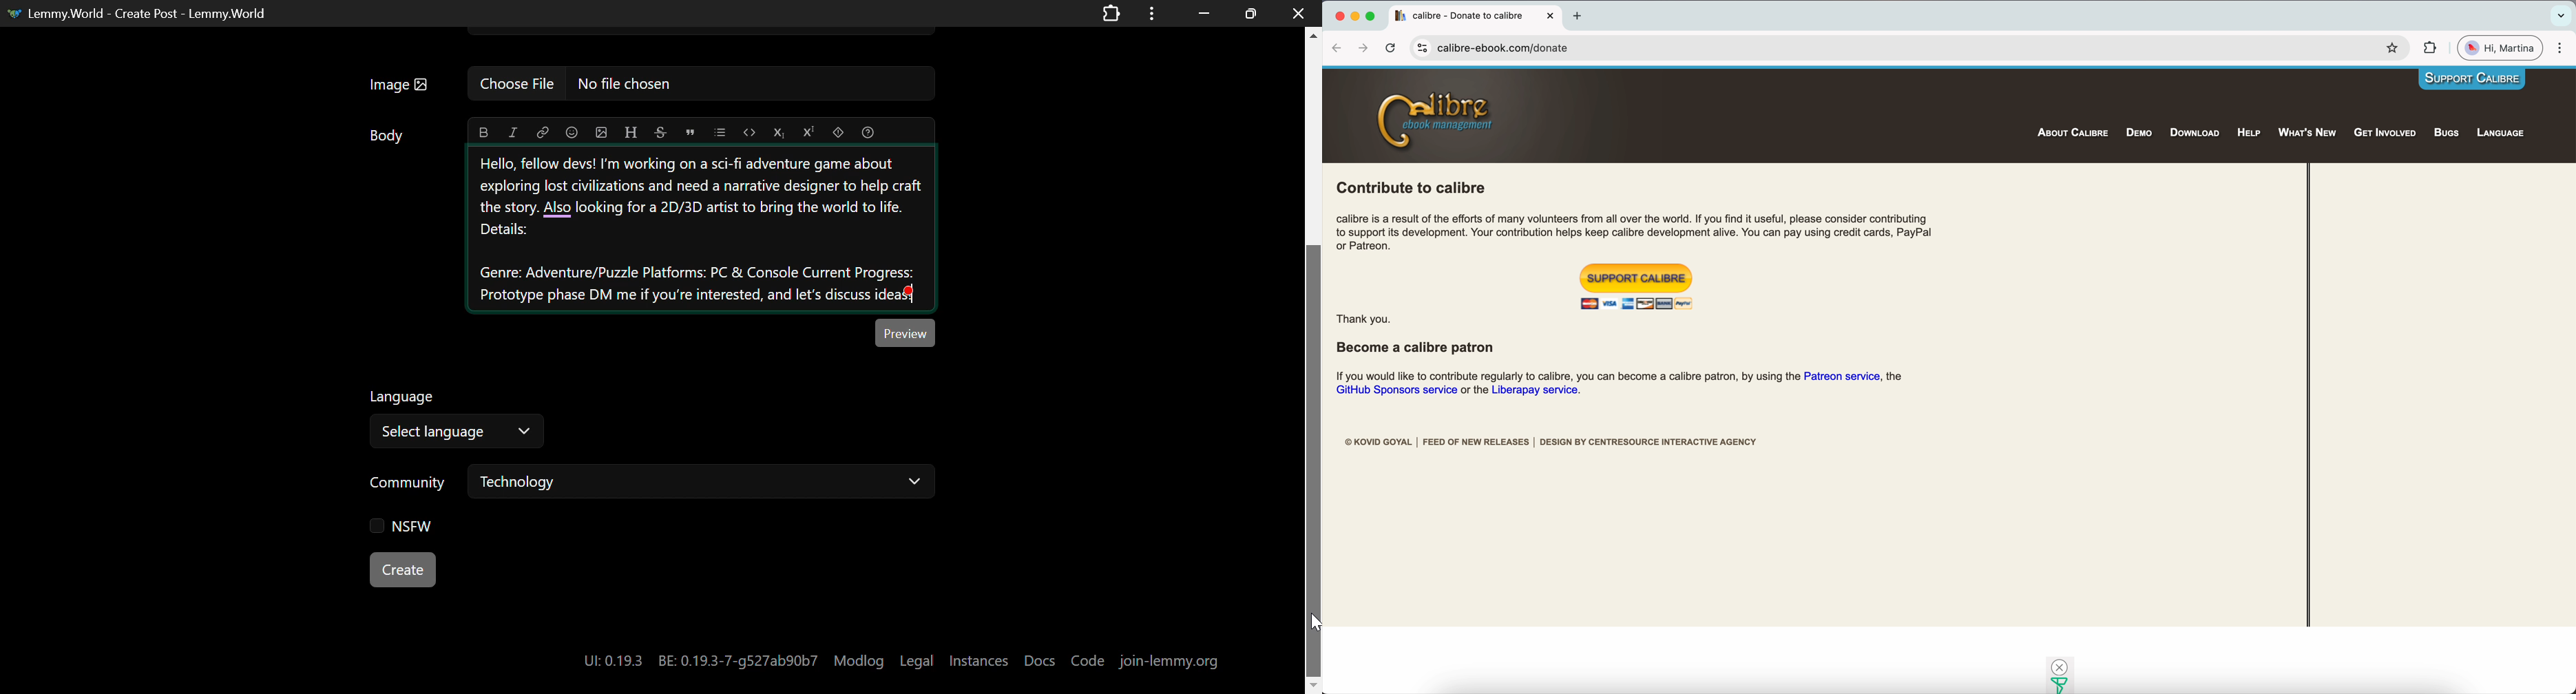 The height and width of the screenshot is (700, 2576). What do you see at coordinates (1314, 618) in the screenshot?
I see `MOUSE_UP Cursor Position` at bounding box center [1314, 618].